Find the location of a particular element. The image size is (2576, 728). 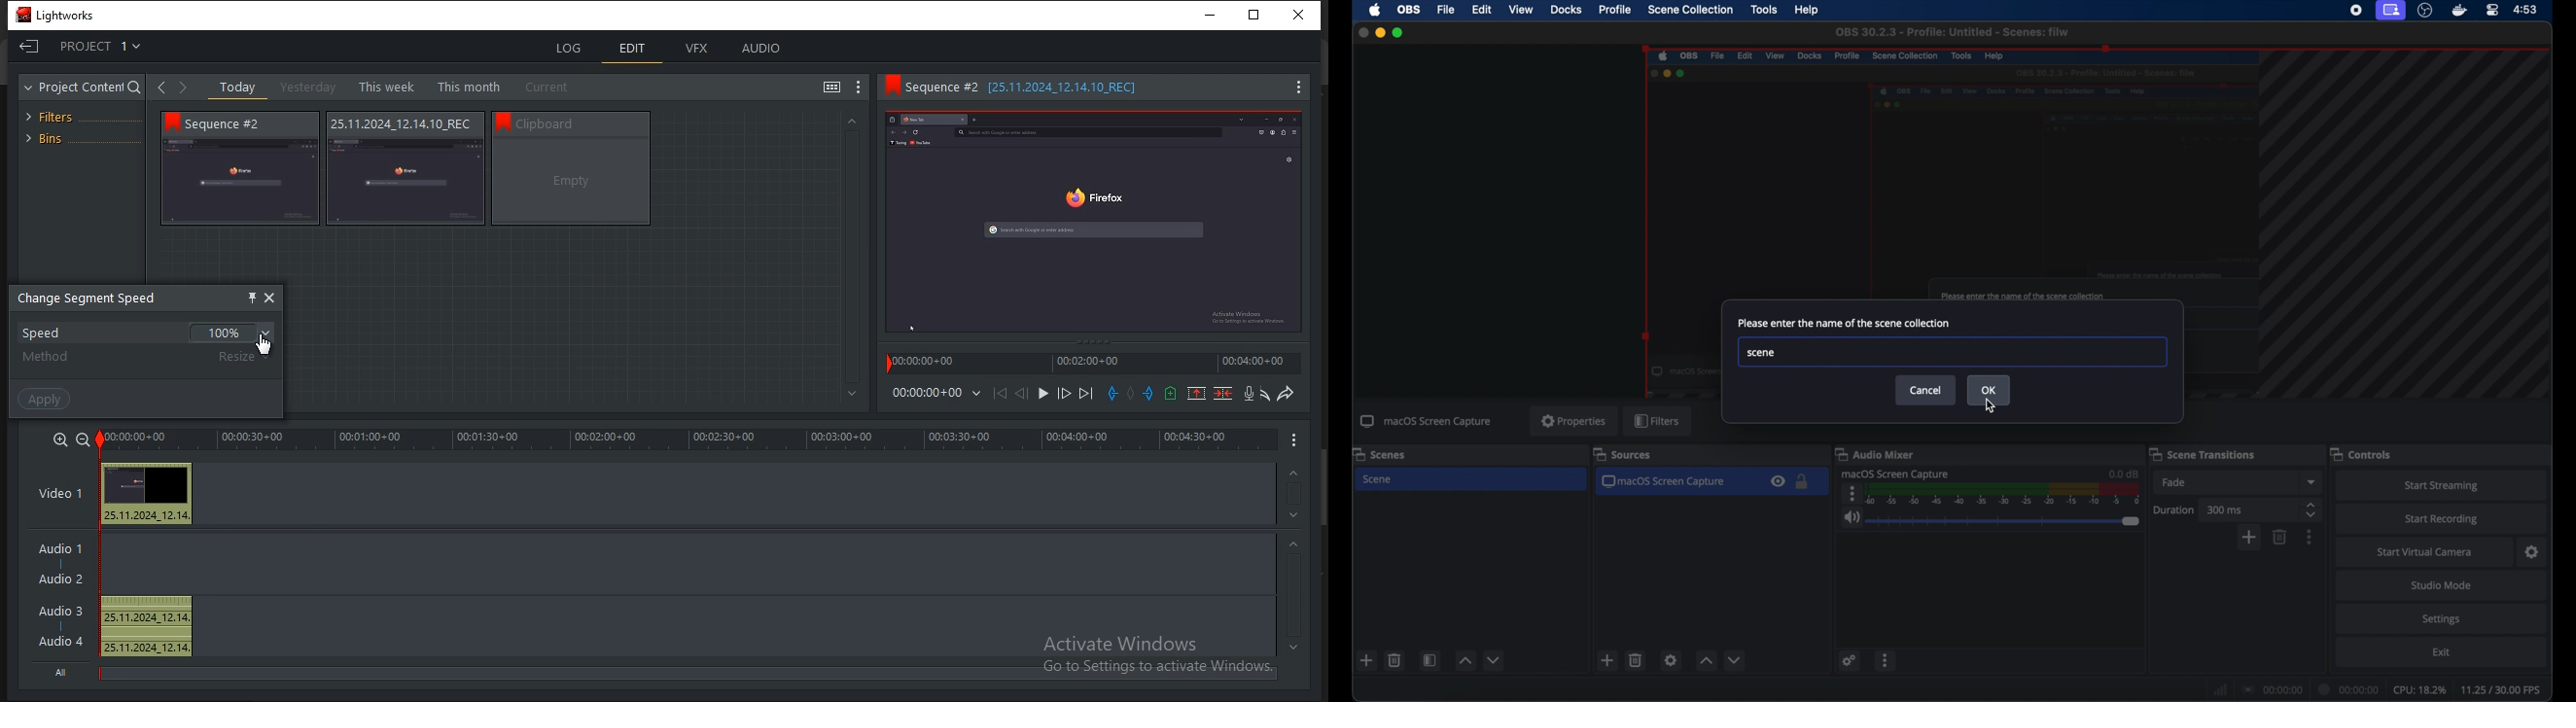

visibility is located at coordinates (1778, 482).